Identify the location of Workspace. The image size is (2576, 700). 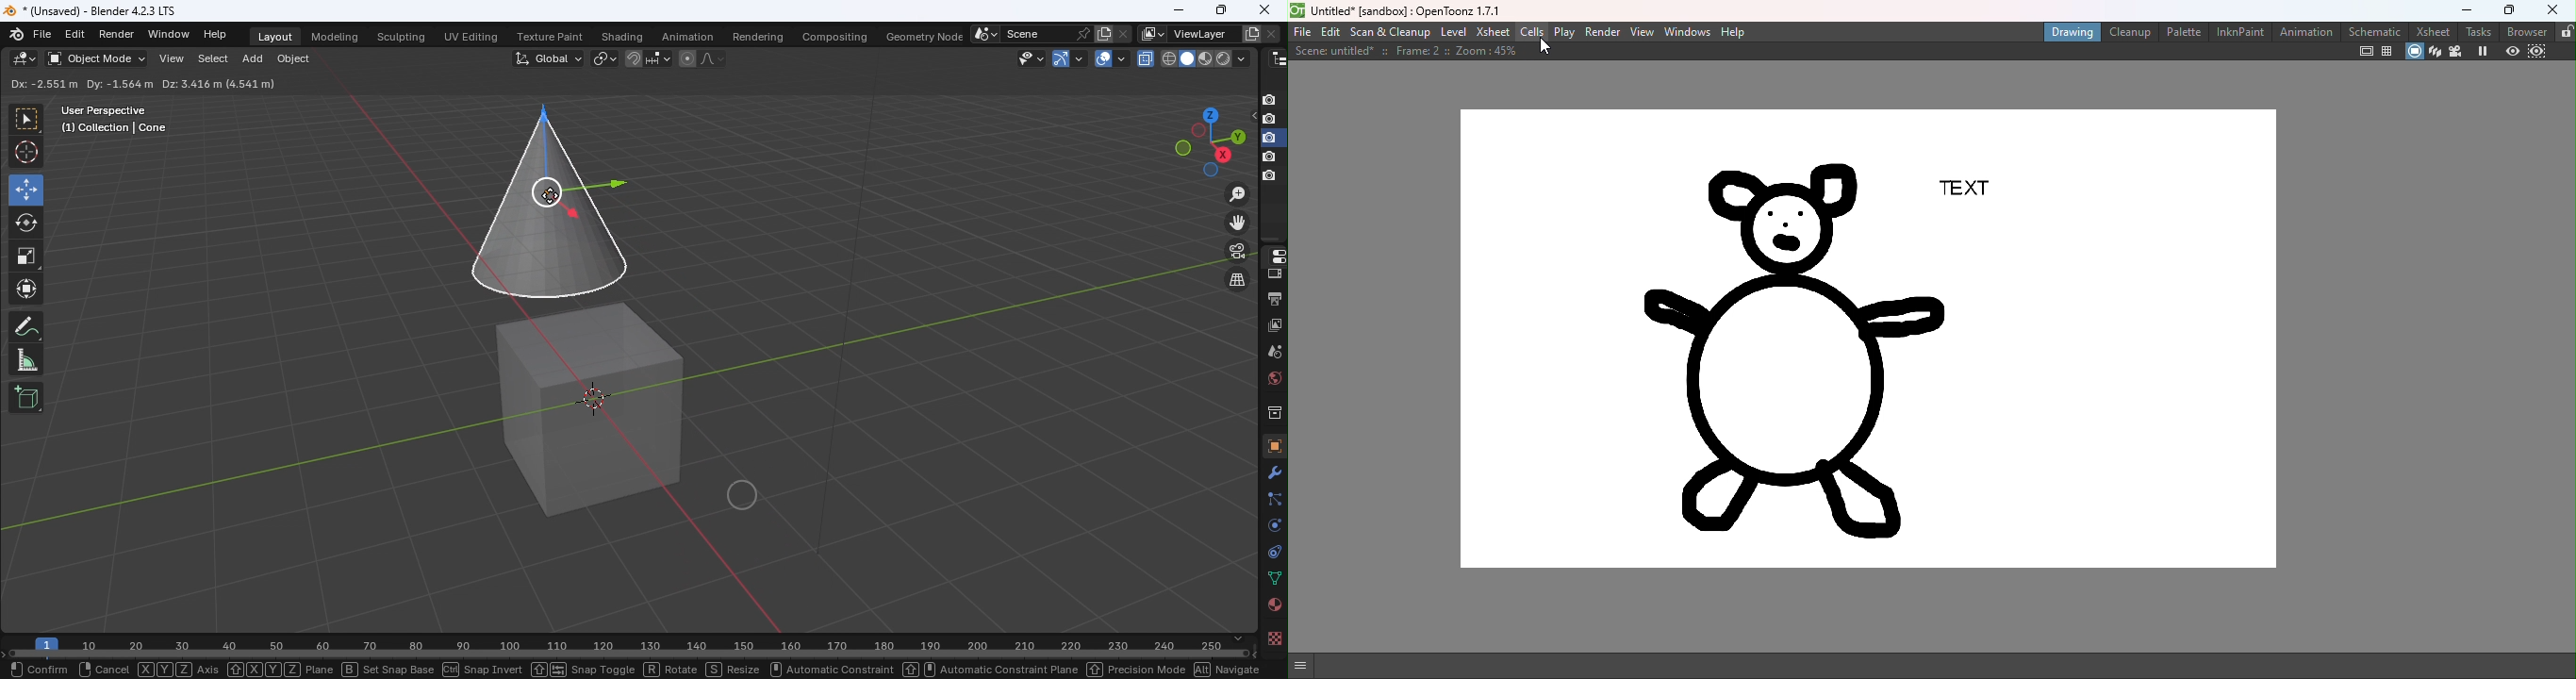
(610, 367).